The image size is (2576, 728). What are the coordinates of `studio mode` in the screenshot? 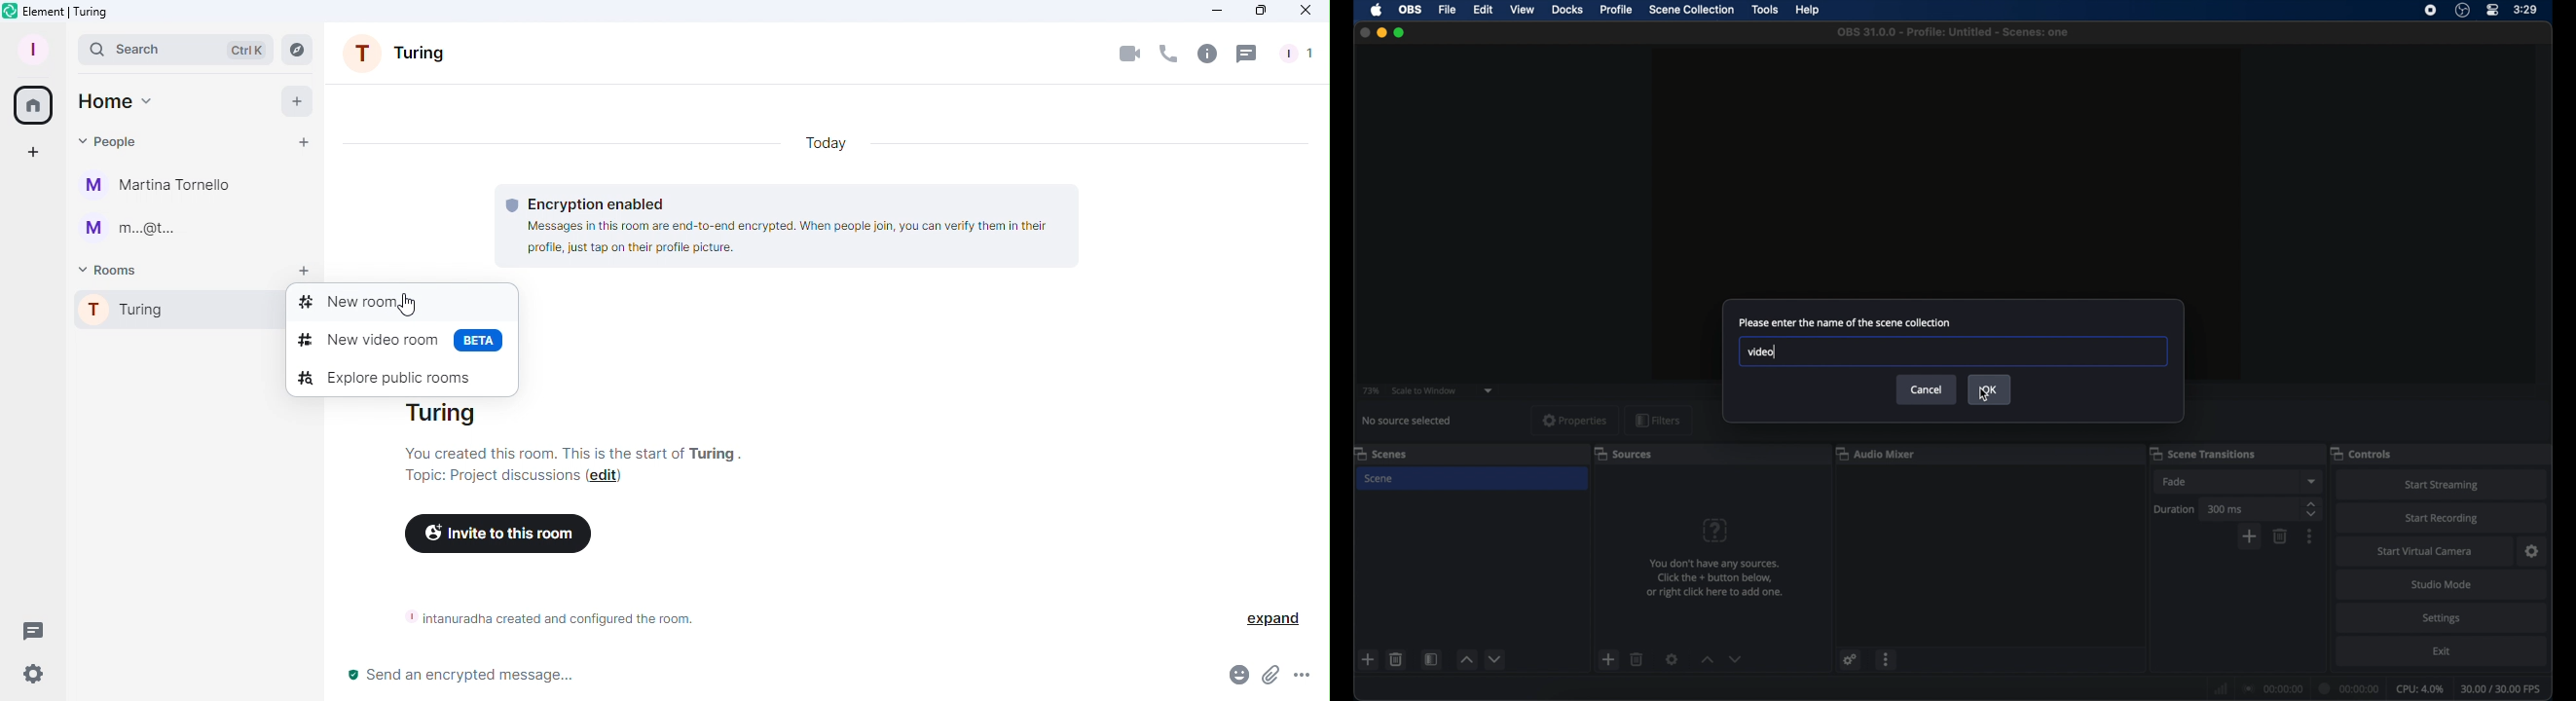 It's located at (2443, 584).